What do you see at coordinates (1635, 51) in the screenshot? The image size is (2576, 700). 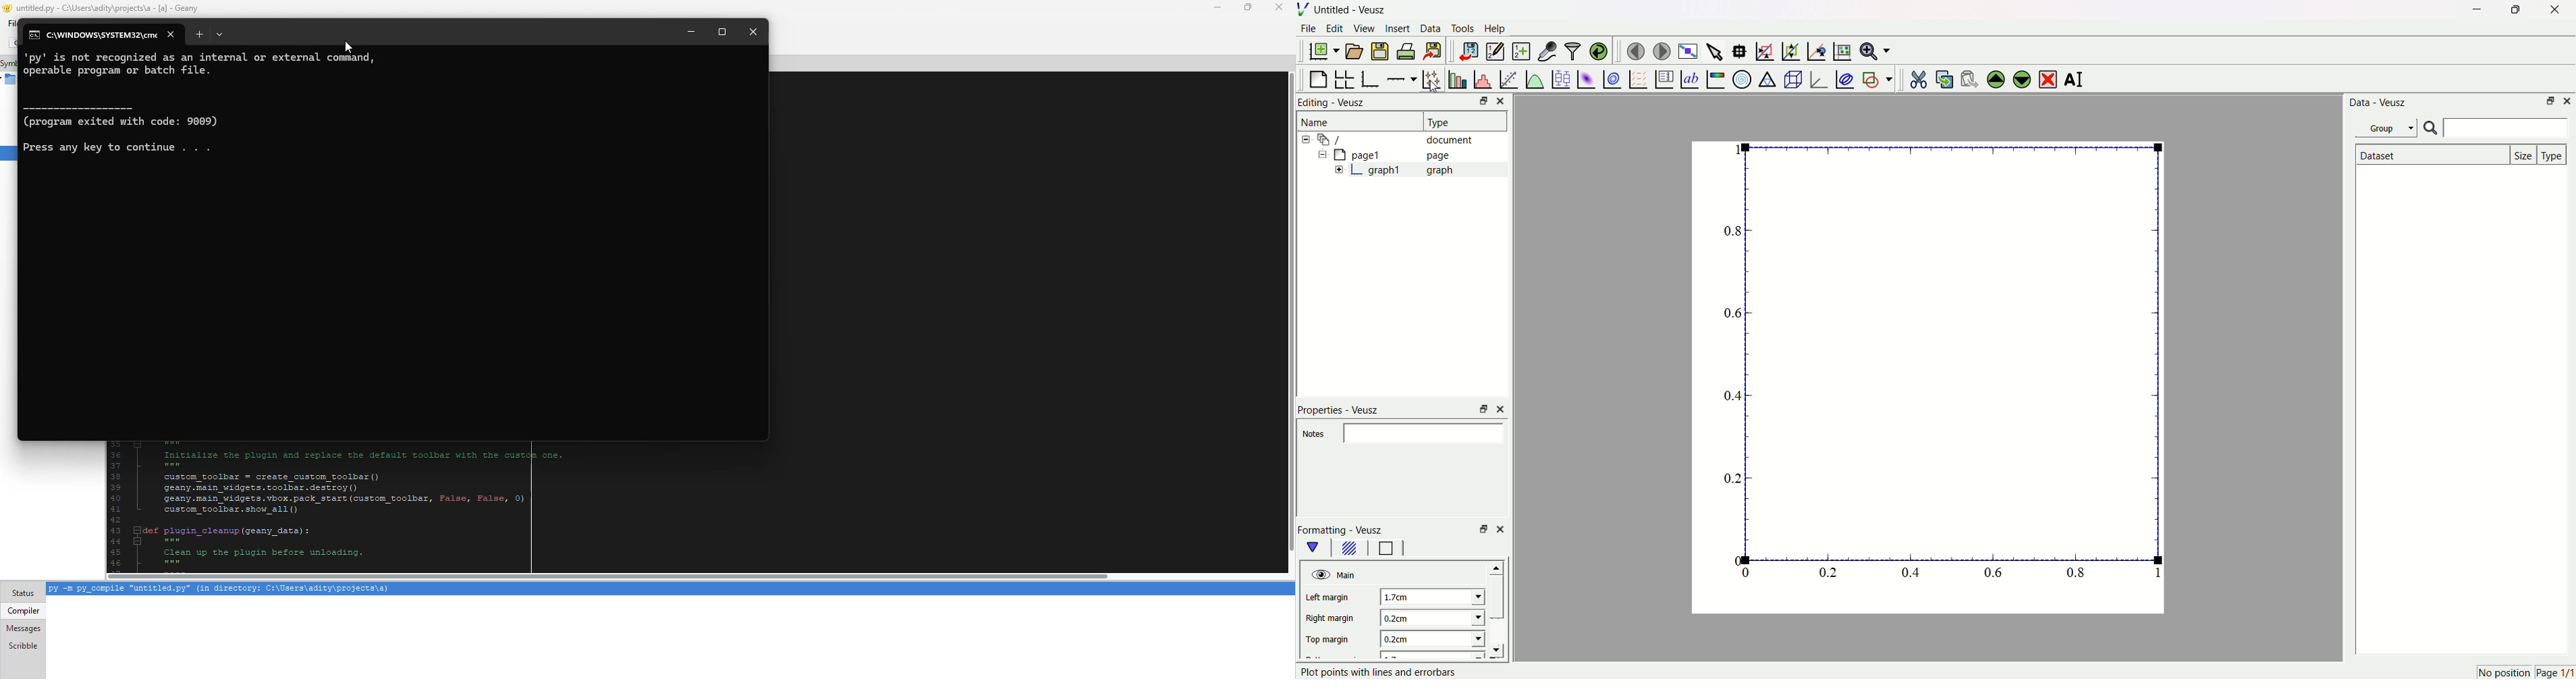 I see `move to previous page` at bounding box center [1635, 51].